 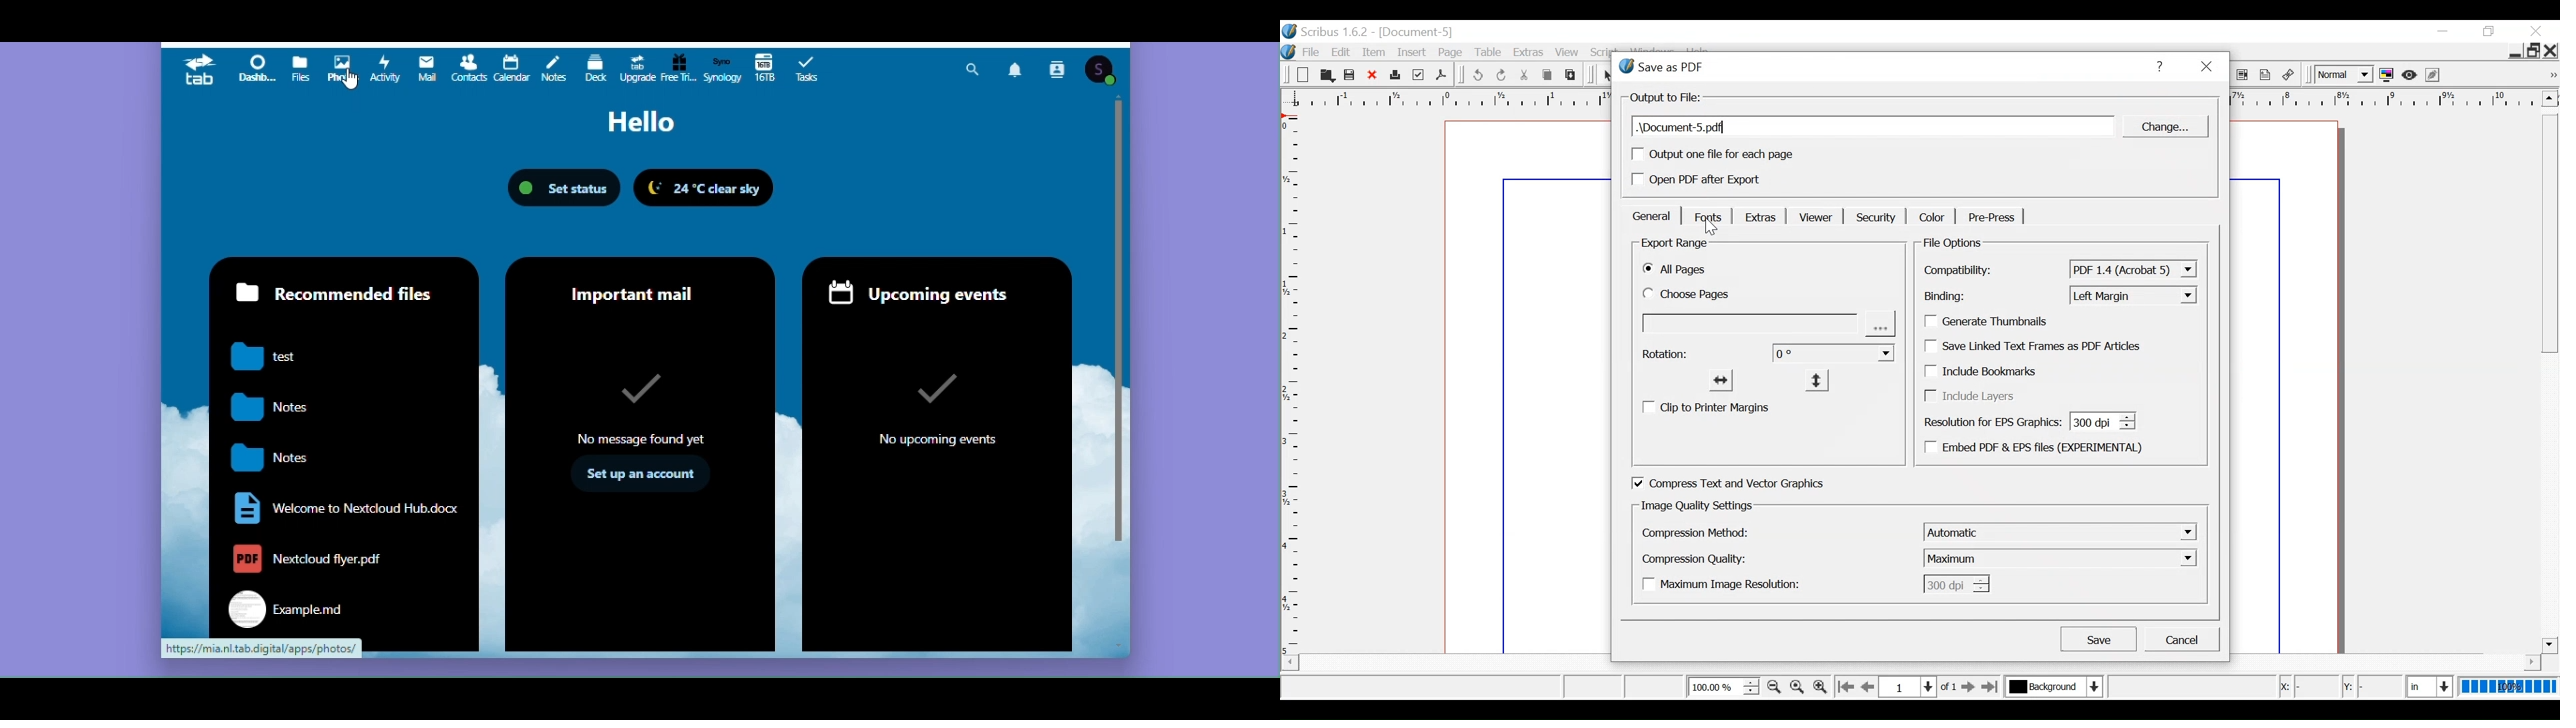 I want to click on Go to the next page, so click(x=1969, y=687).